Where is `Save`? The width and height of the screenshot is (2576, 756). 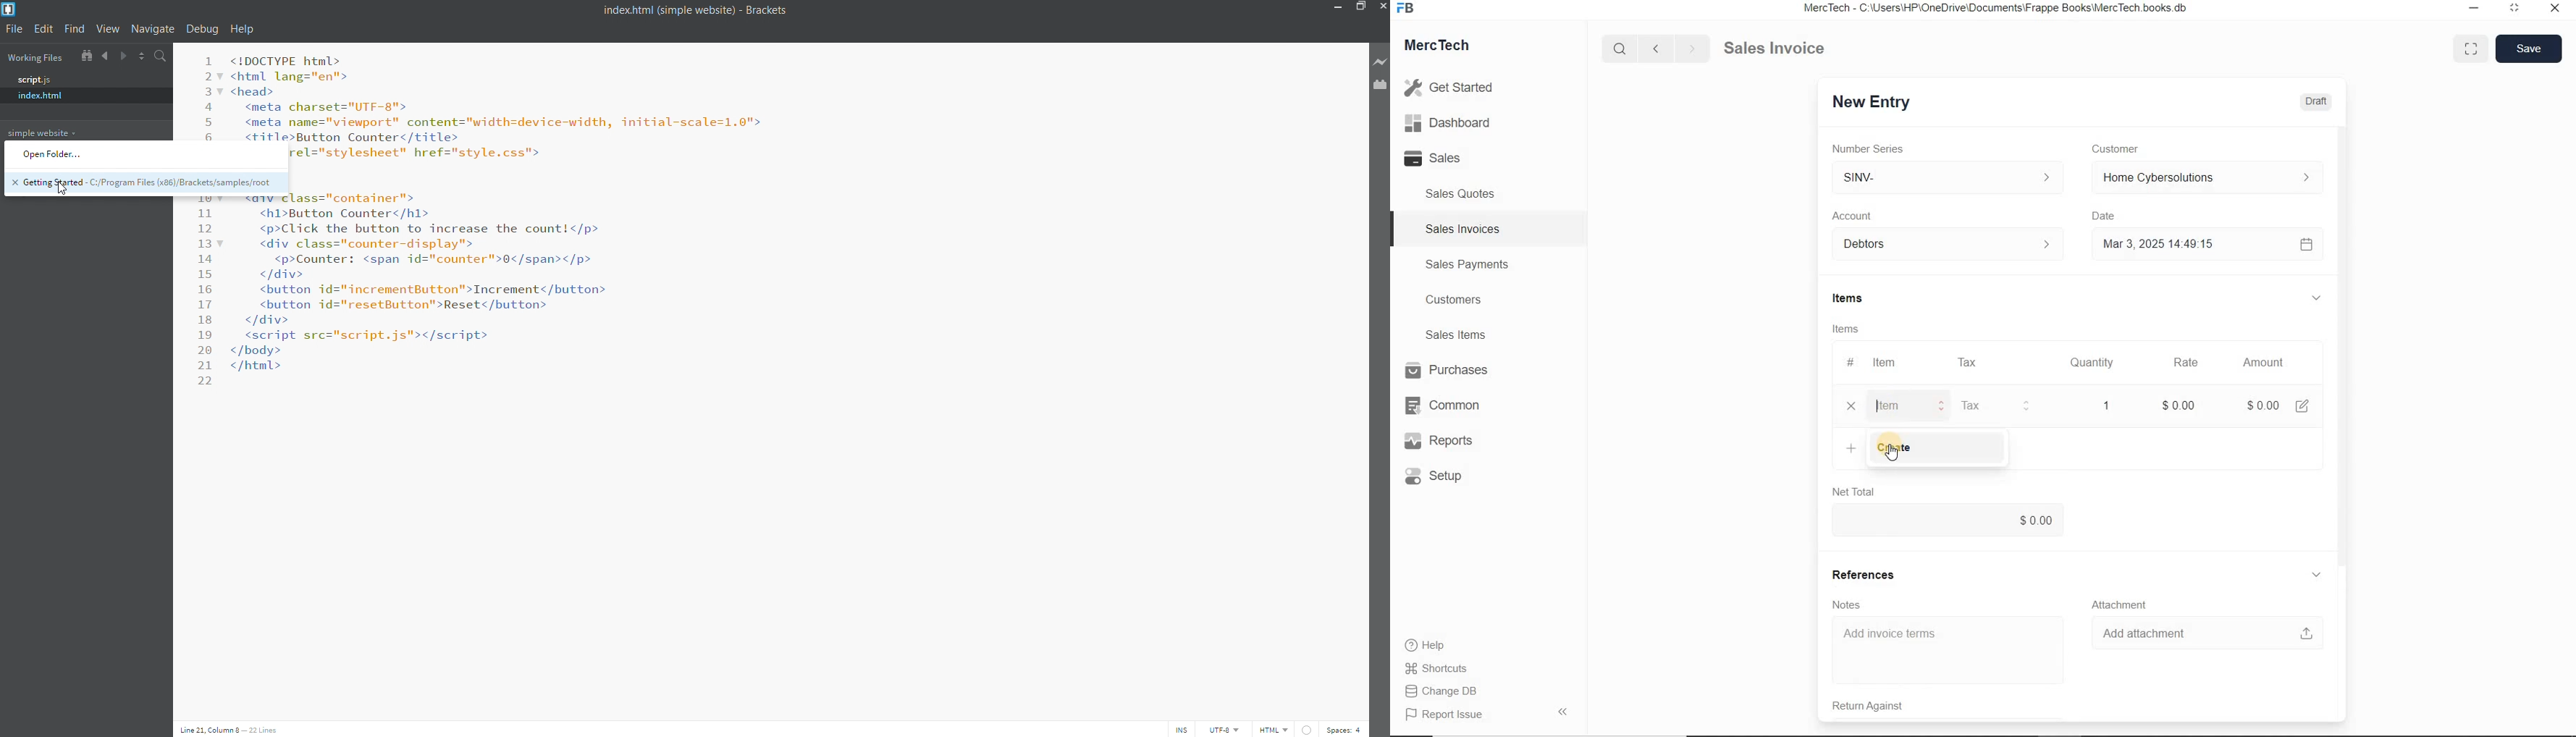
Save is located at coordinates (2528, 48).